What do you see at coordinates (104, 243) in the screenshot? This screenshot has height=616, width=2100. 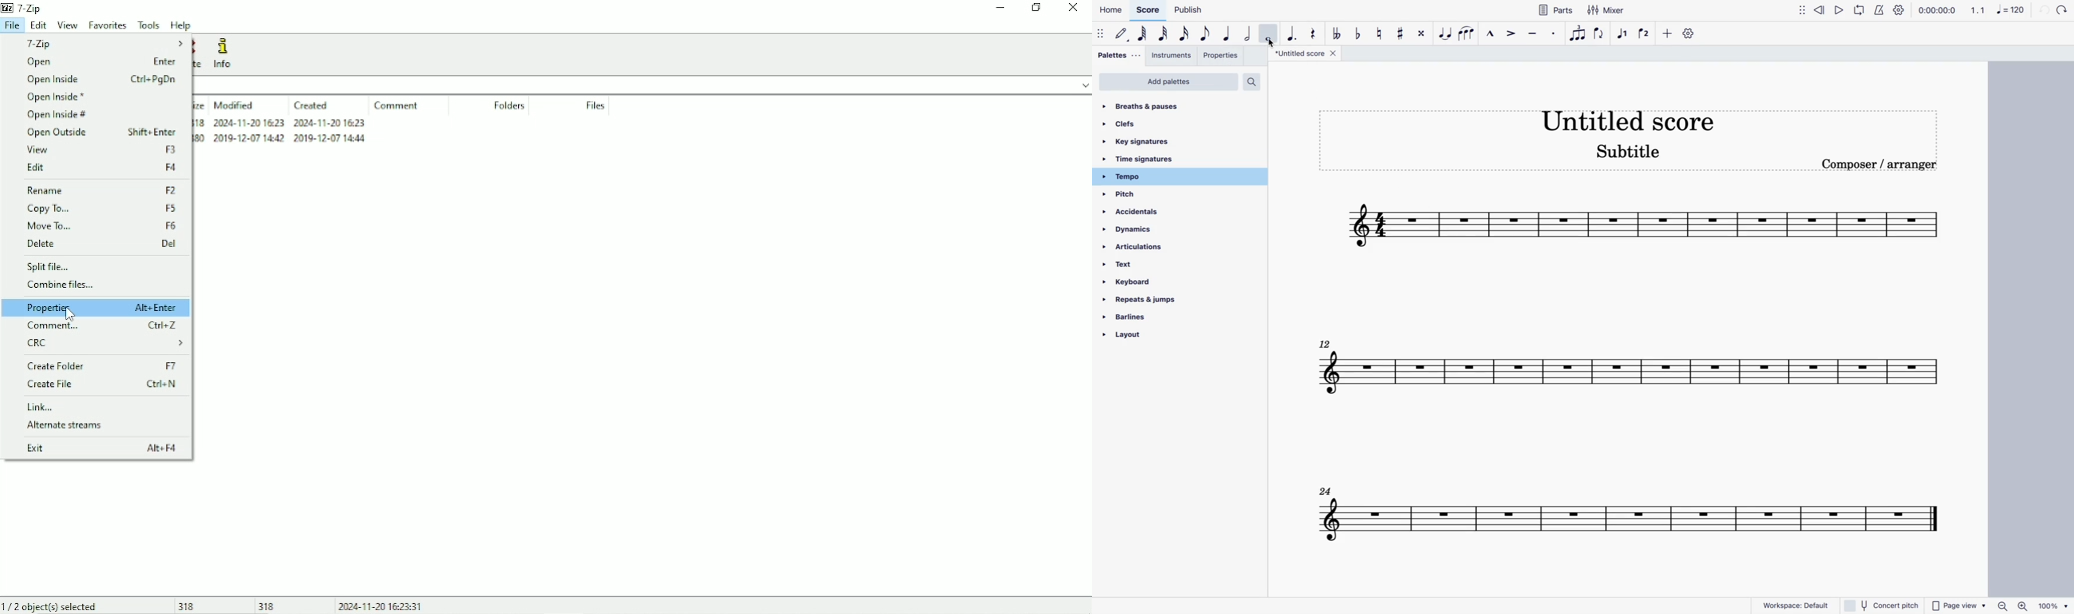 I see `Delete` at bounding box center [104, 243].